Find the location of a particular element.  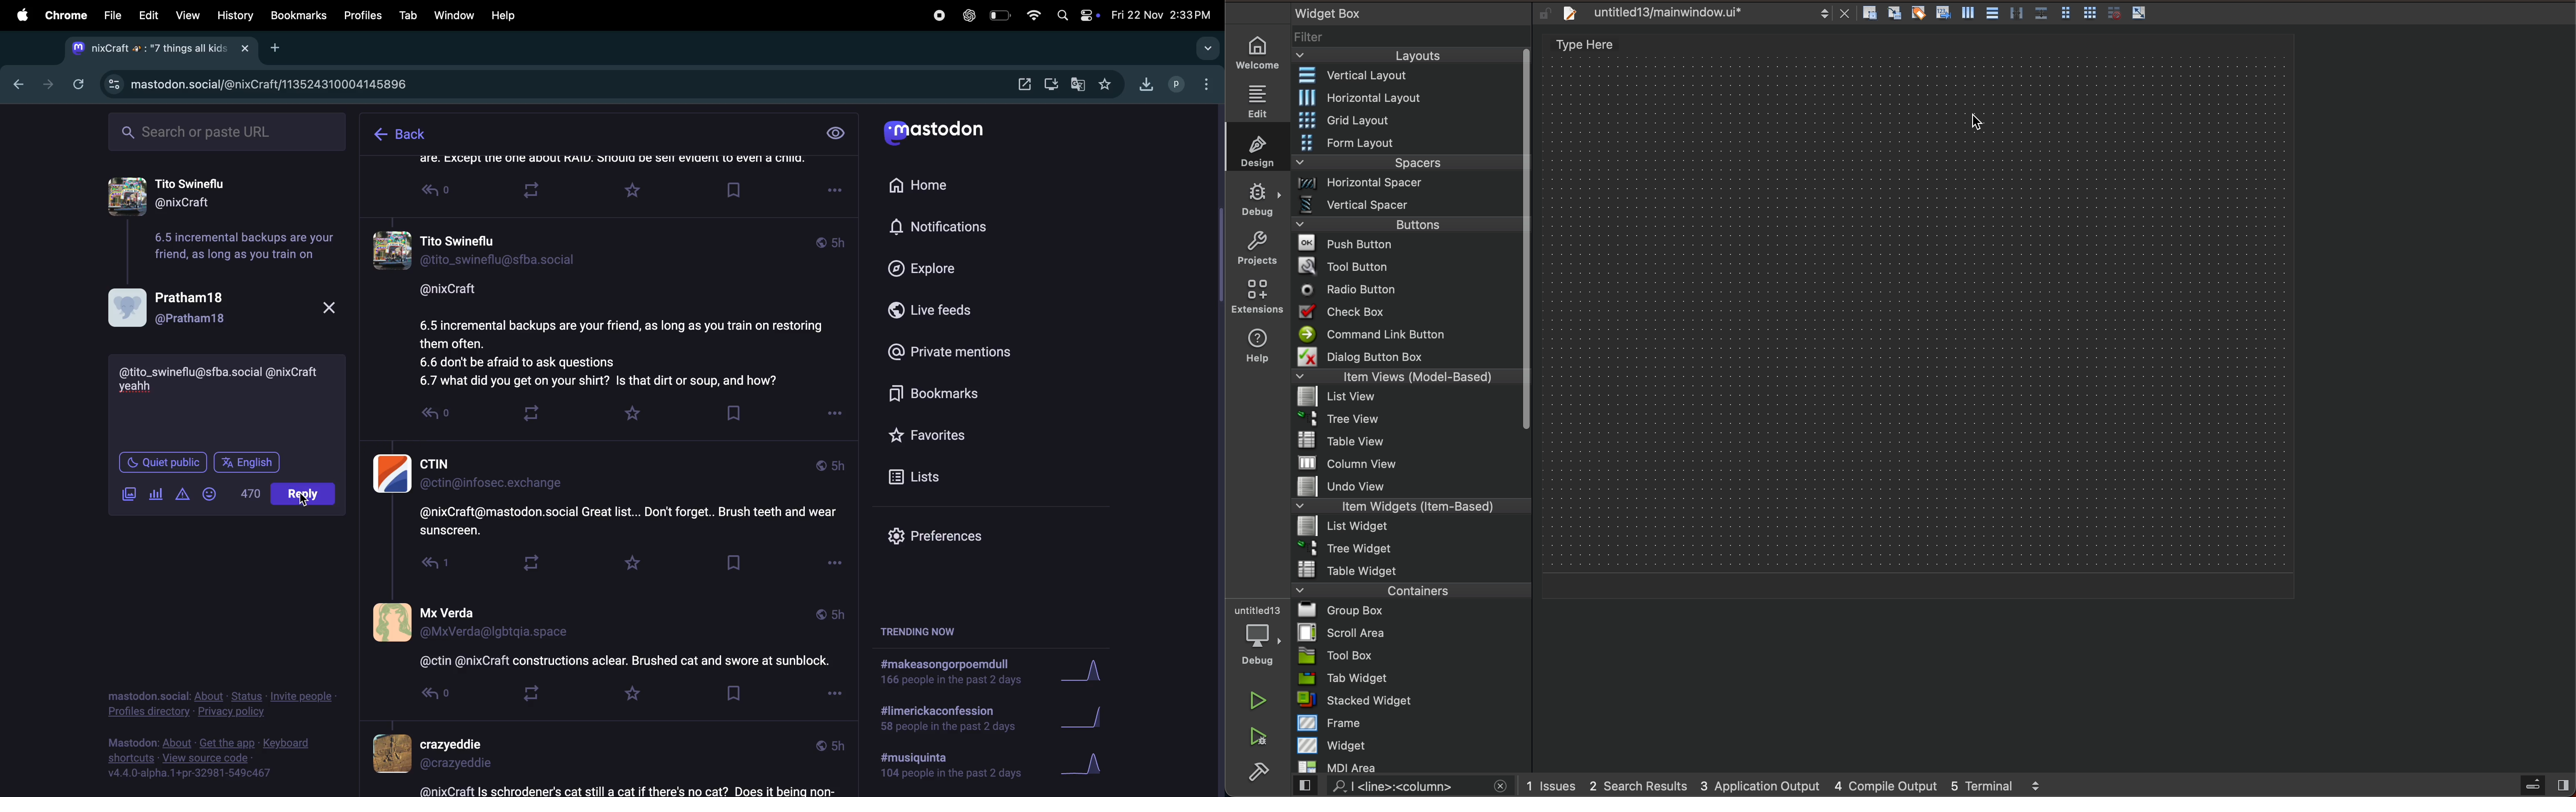

build is located at coordinates (1262, 770).